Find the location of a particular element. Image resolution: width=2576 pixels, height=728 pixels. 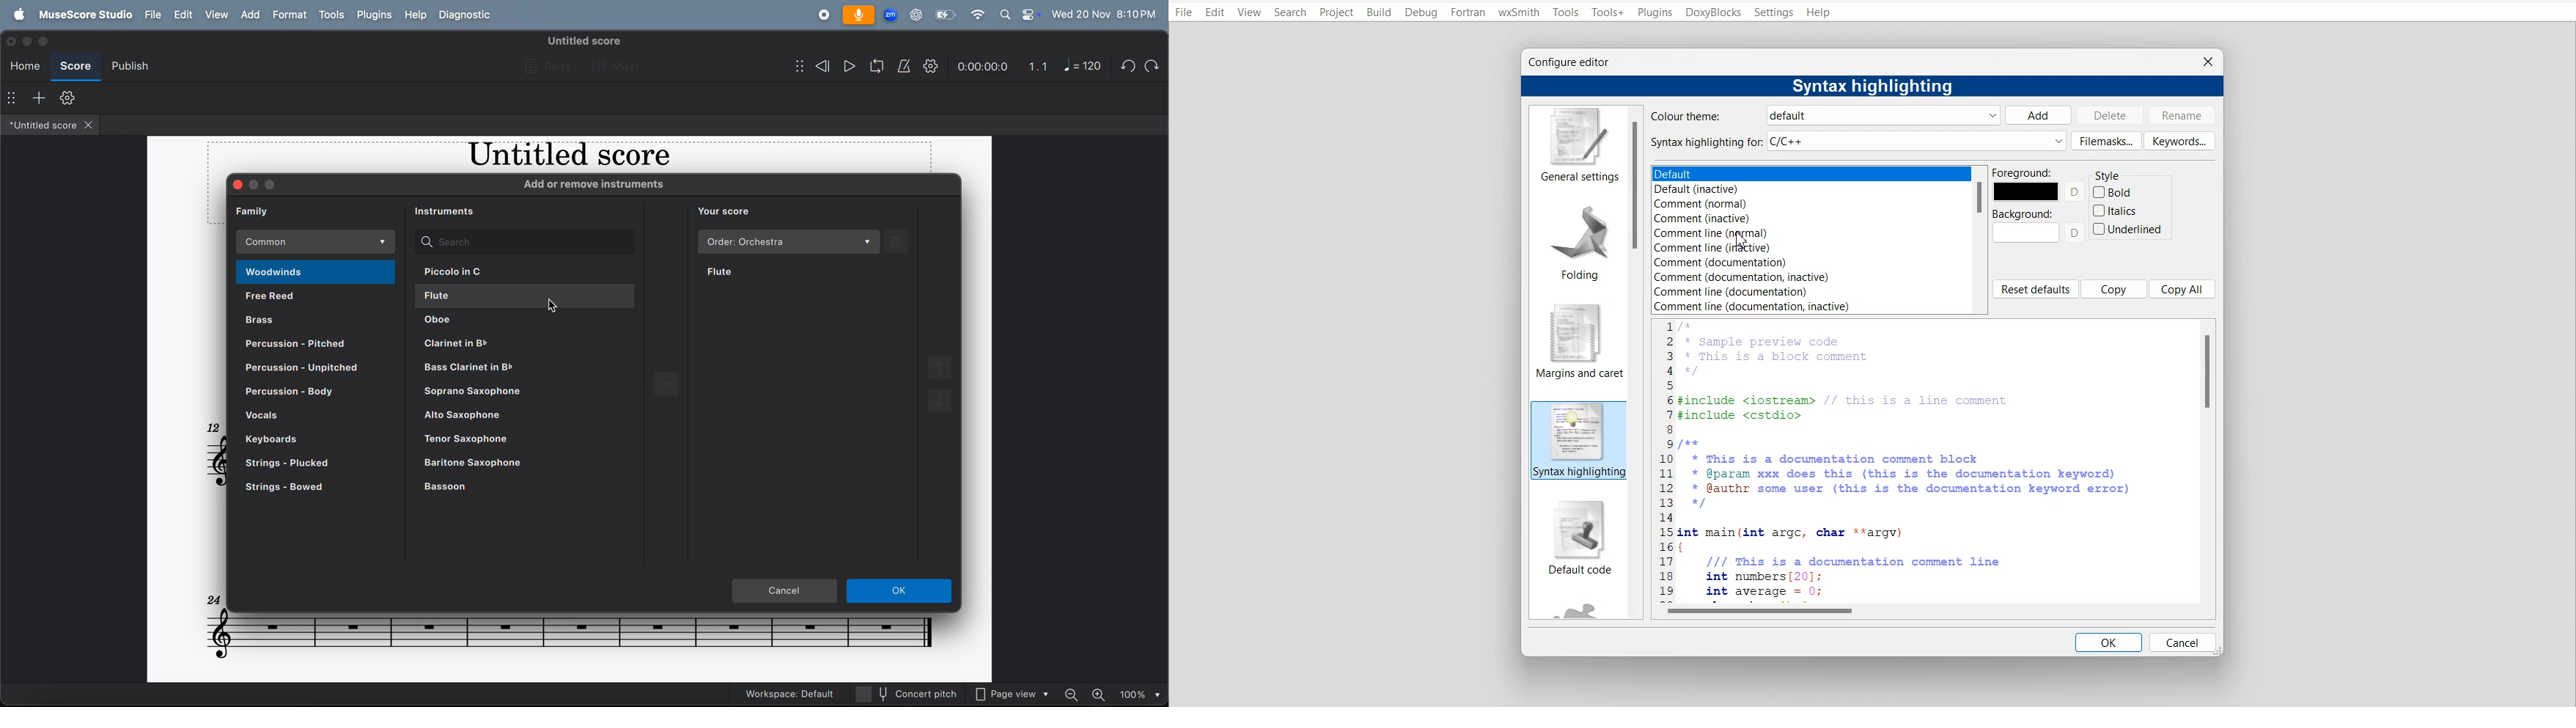

order orchestra is located at coordinates (787, 242).